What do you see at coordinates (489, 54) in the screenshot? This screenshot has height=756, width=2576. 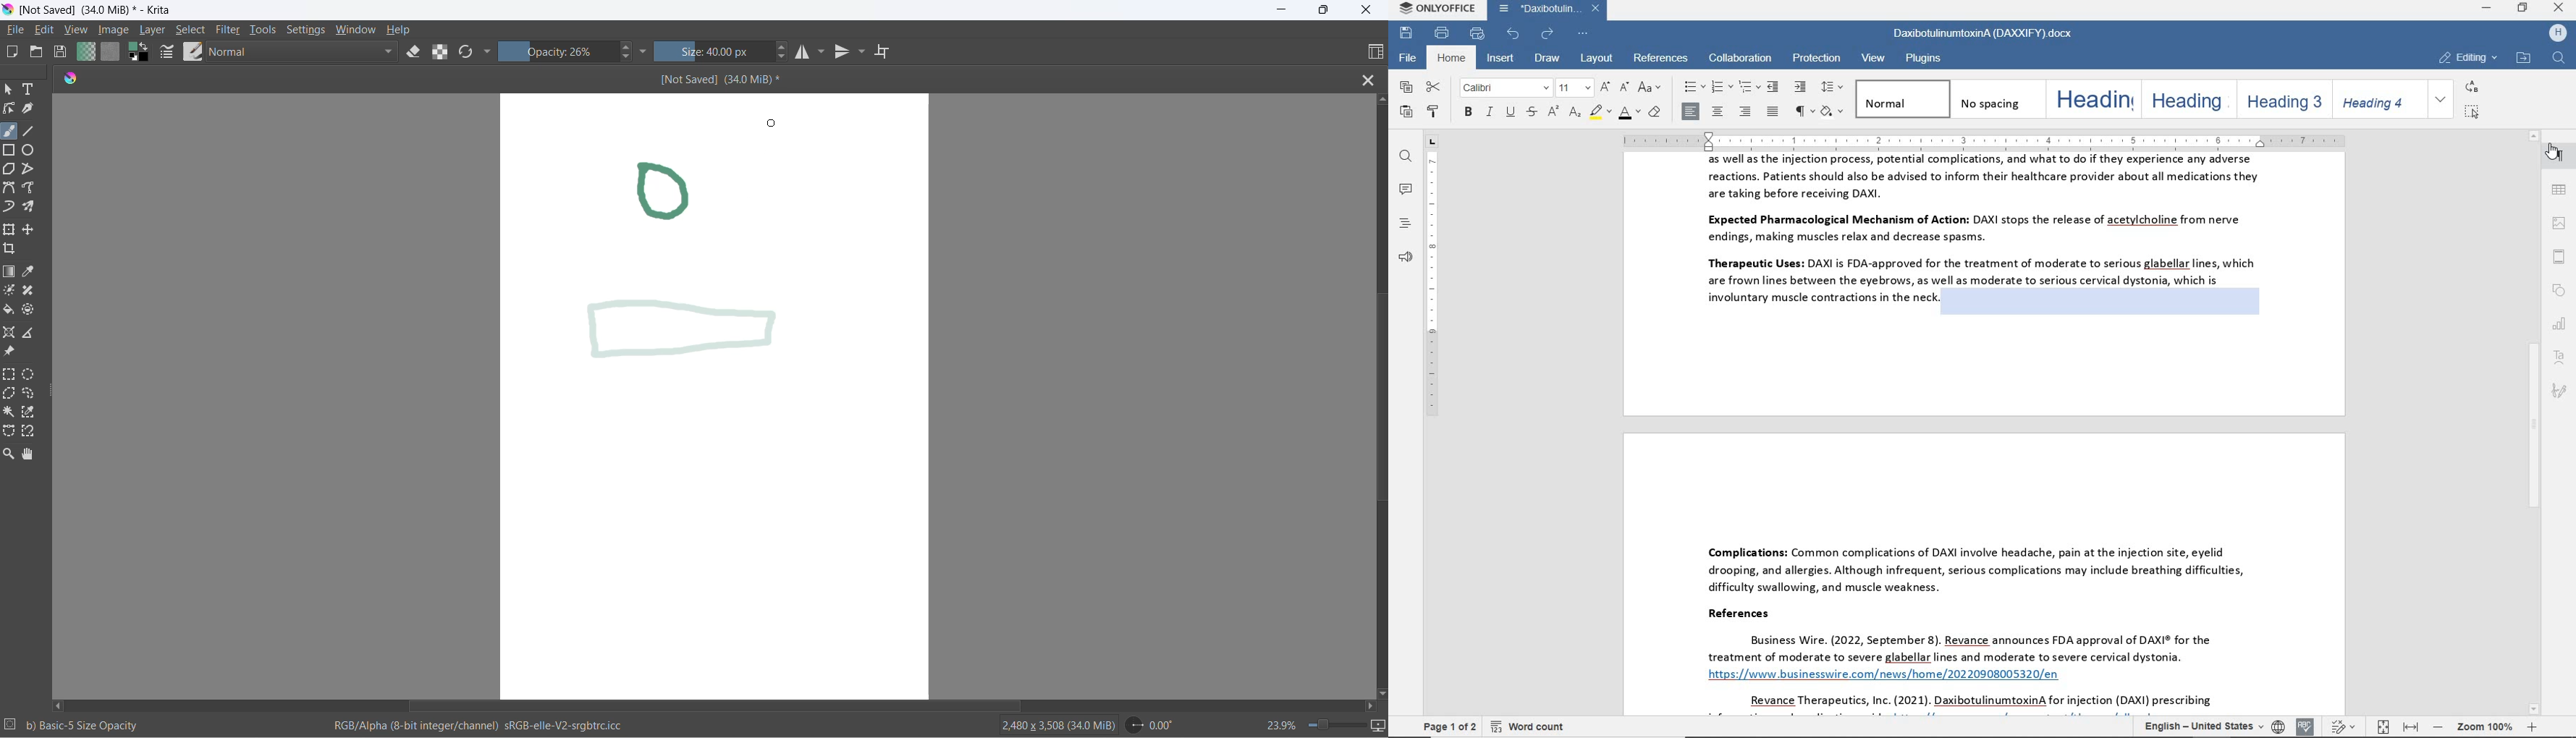 I see `more settings dropdown button` at bounding box center [489, 54].